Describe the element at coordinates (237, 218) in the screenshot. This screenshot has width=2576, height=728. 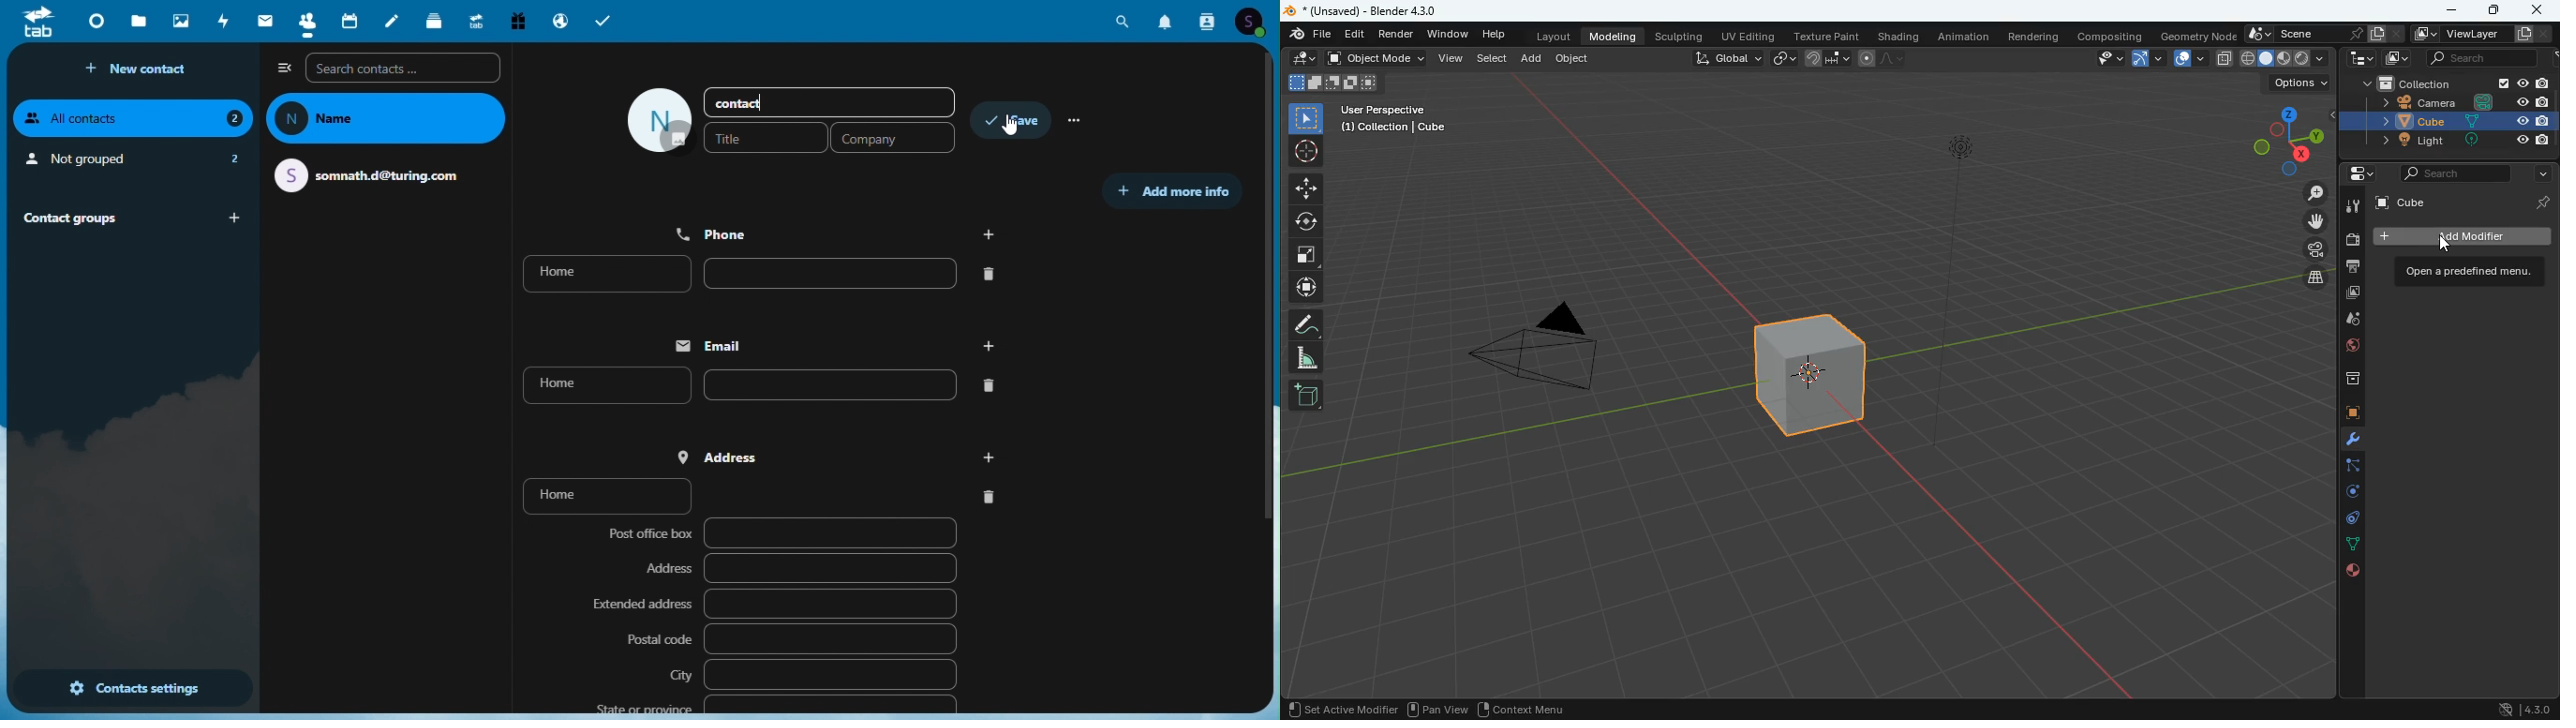
I see `add group` at that location.